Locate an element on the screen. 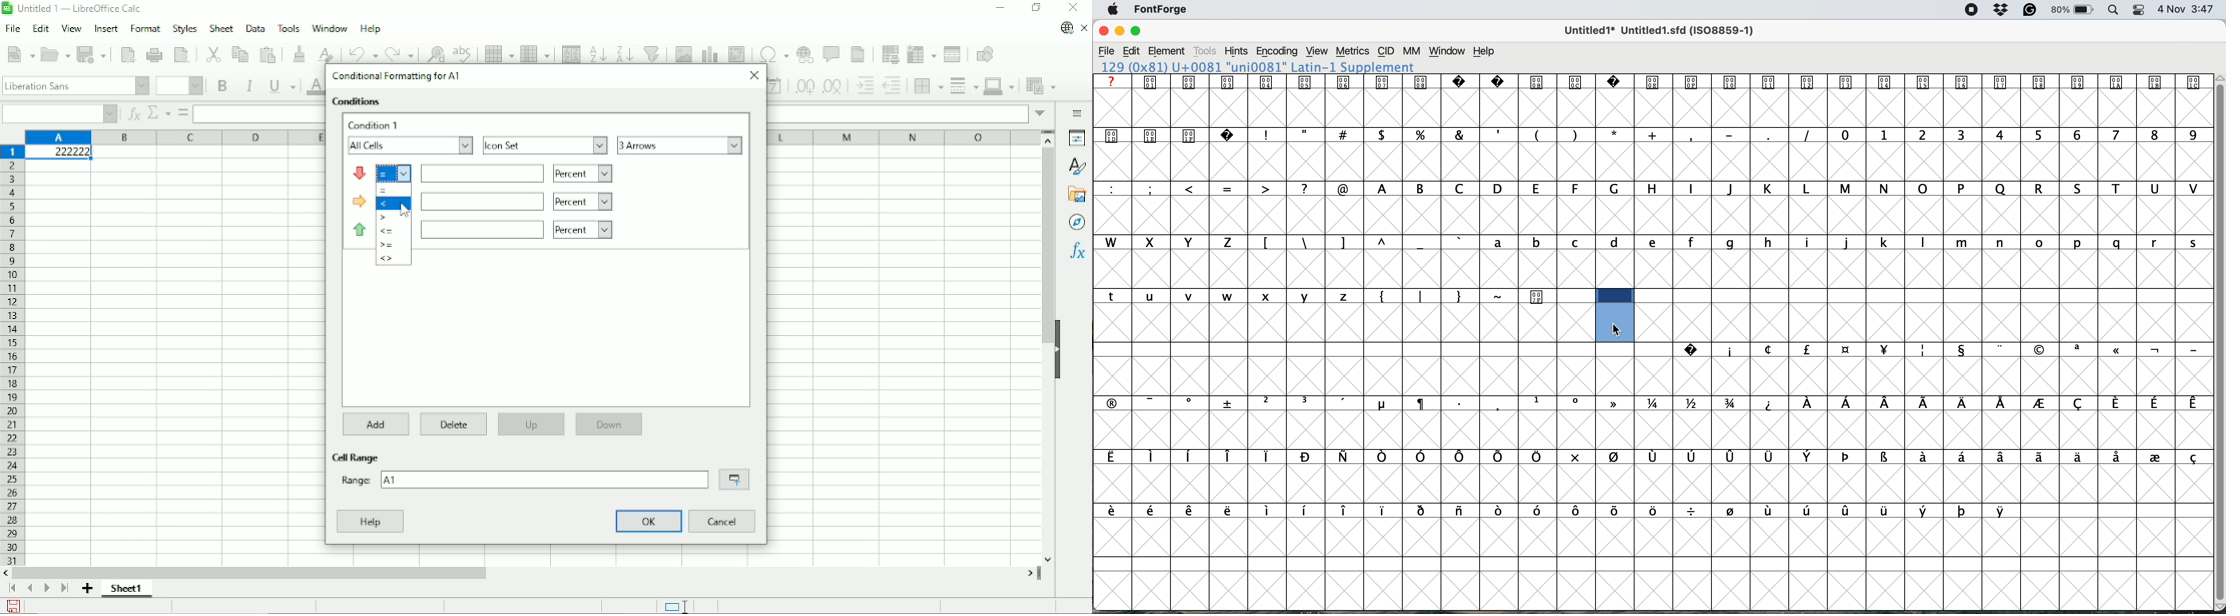 This screenshot has width=2240, height=616. Help is located at coordinates (1485, 52).